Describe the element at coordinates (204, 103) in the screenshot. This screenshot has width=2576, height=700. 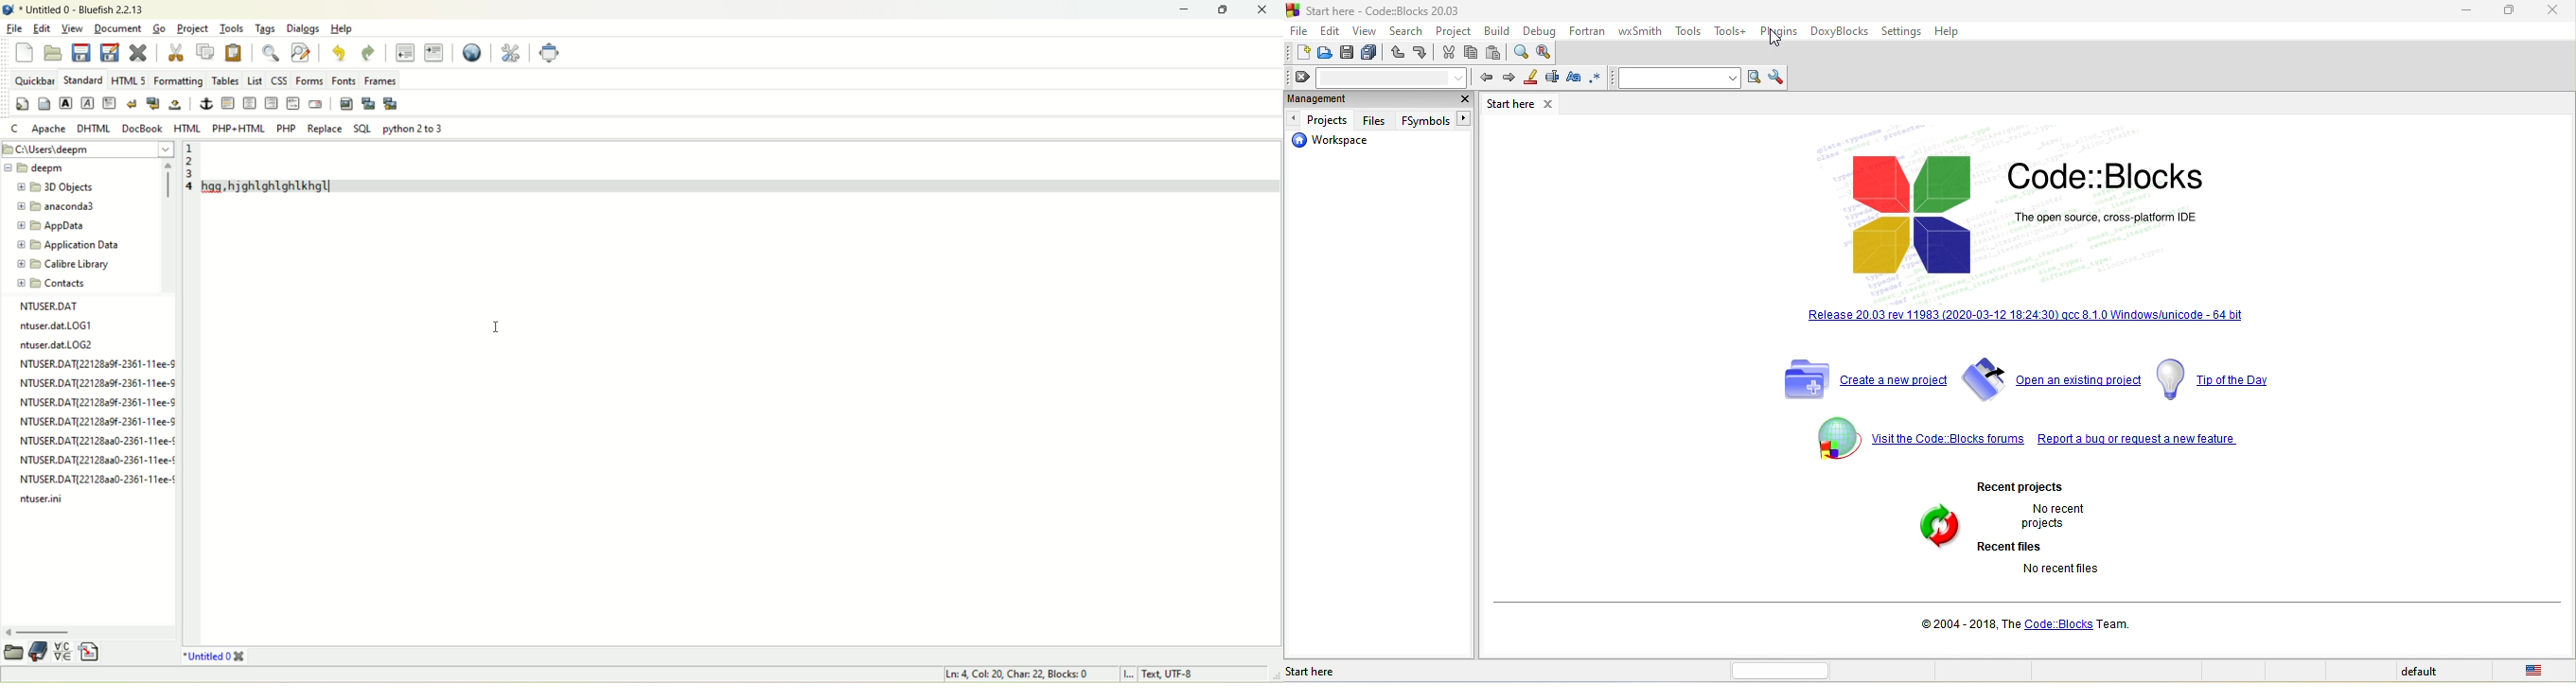
I see `anchor` at that location.